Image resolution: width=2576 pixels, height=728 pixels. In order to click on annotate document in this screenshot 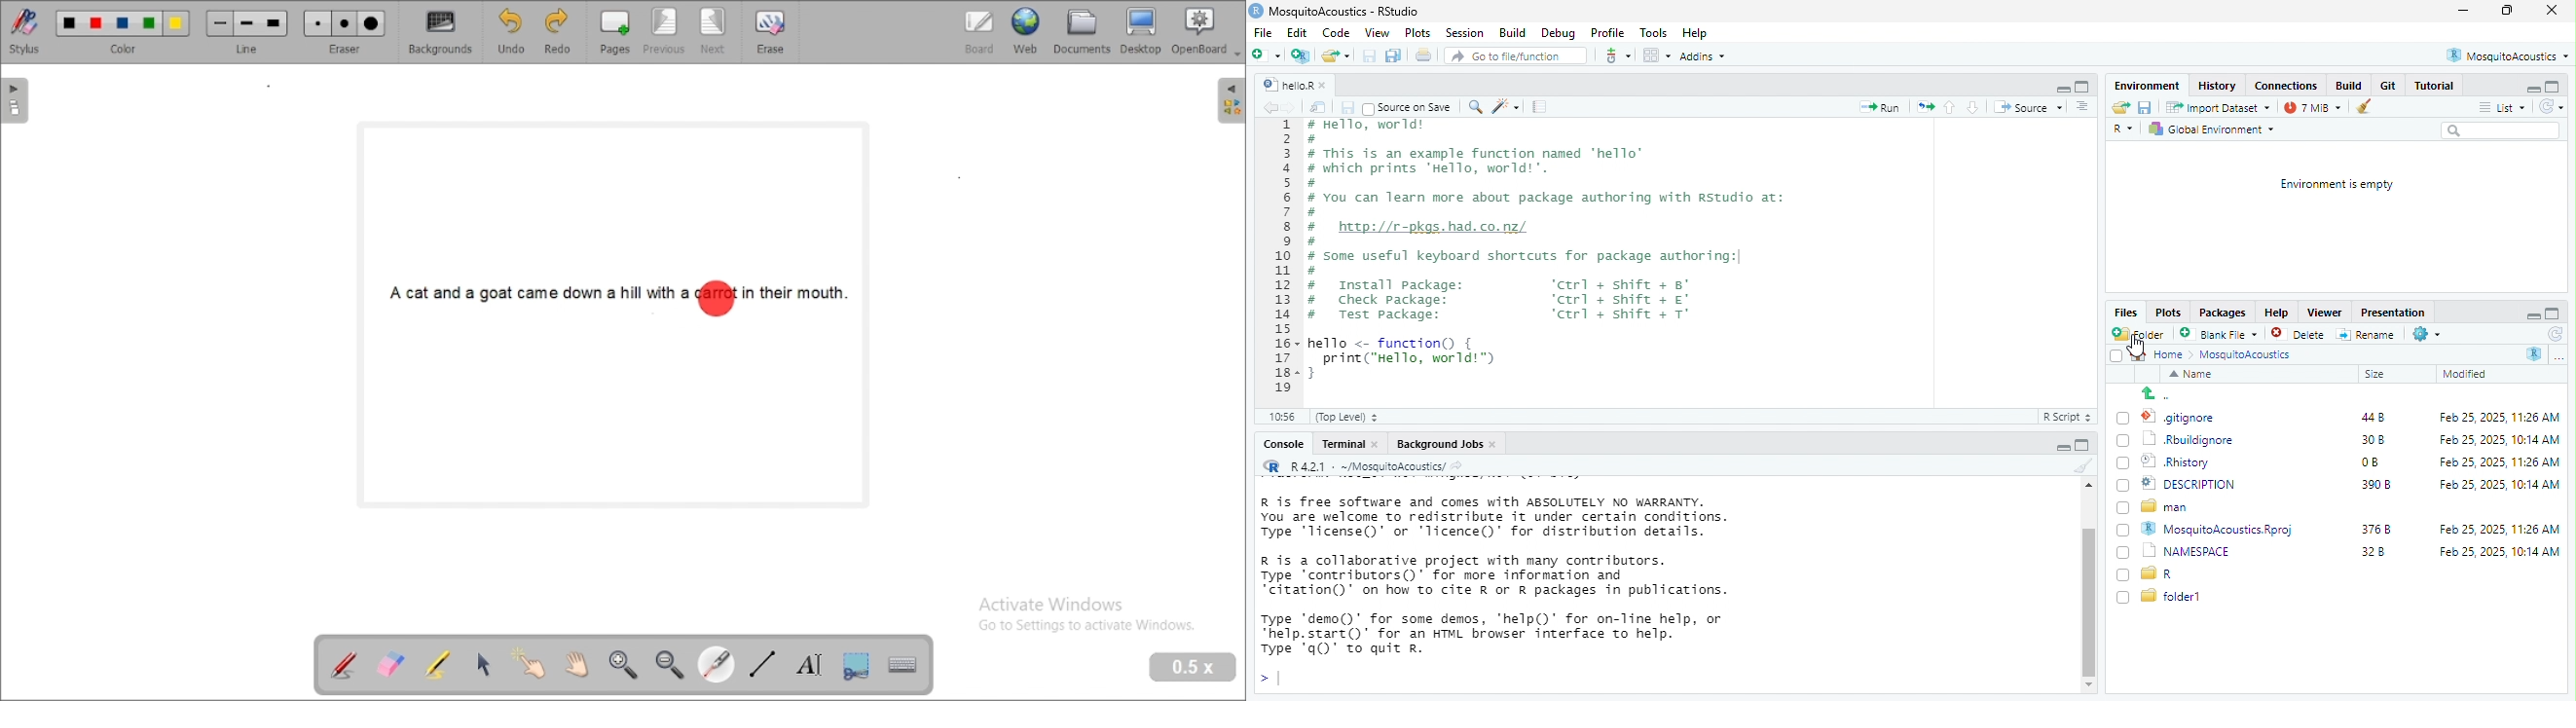, I will do `click(345, 664)`.